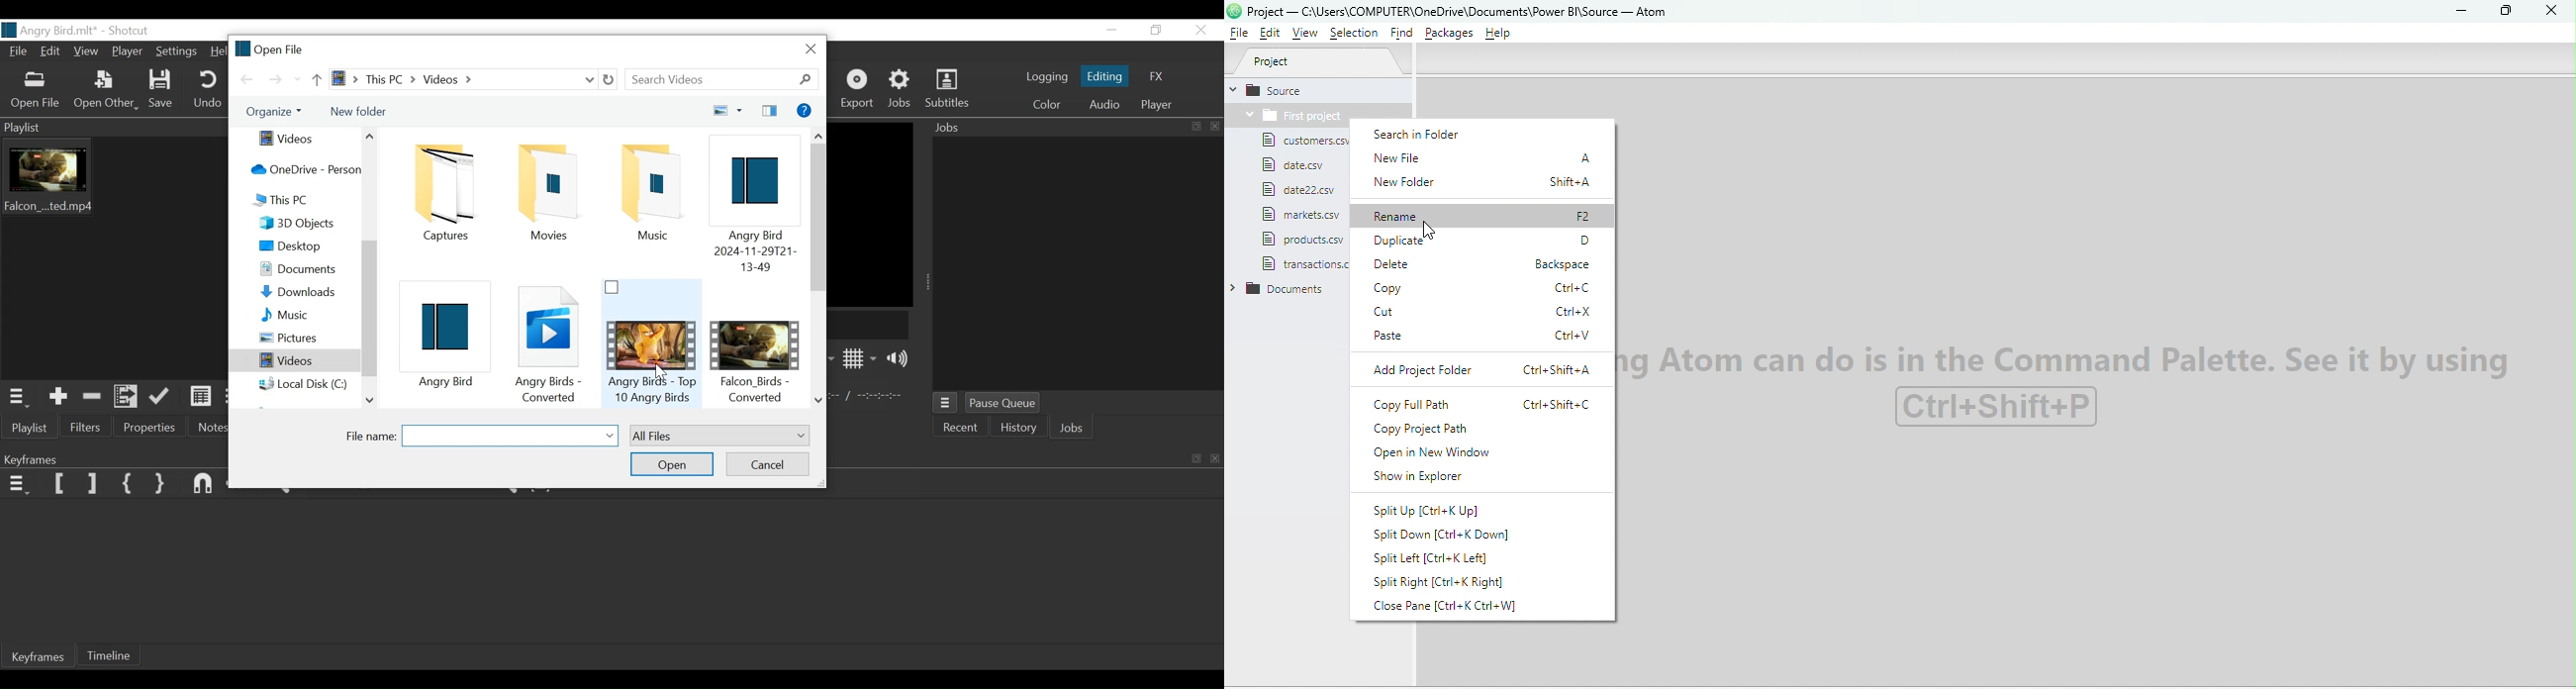 Image resolution: width=2576 pixels, height=700 pixels. What do you see at coordinates (133, 31) in the screenshot?
I see `Shotcut` at bounding box center [133, 31].